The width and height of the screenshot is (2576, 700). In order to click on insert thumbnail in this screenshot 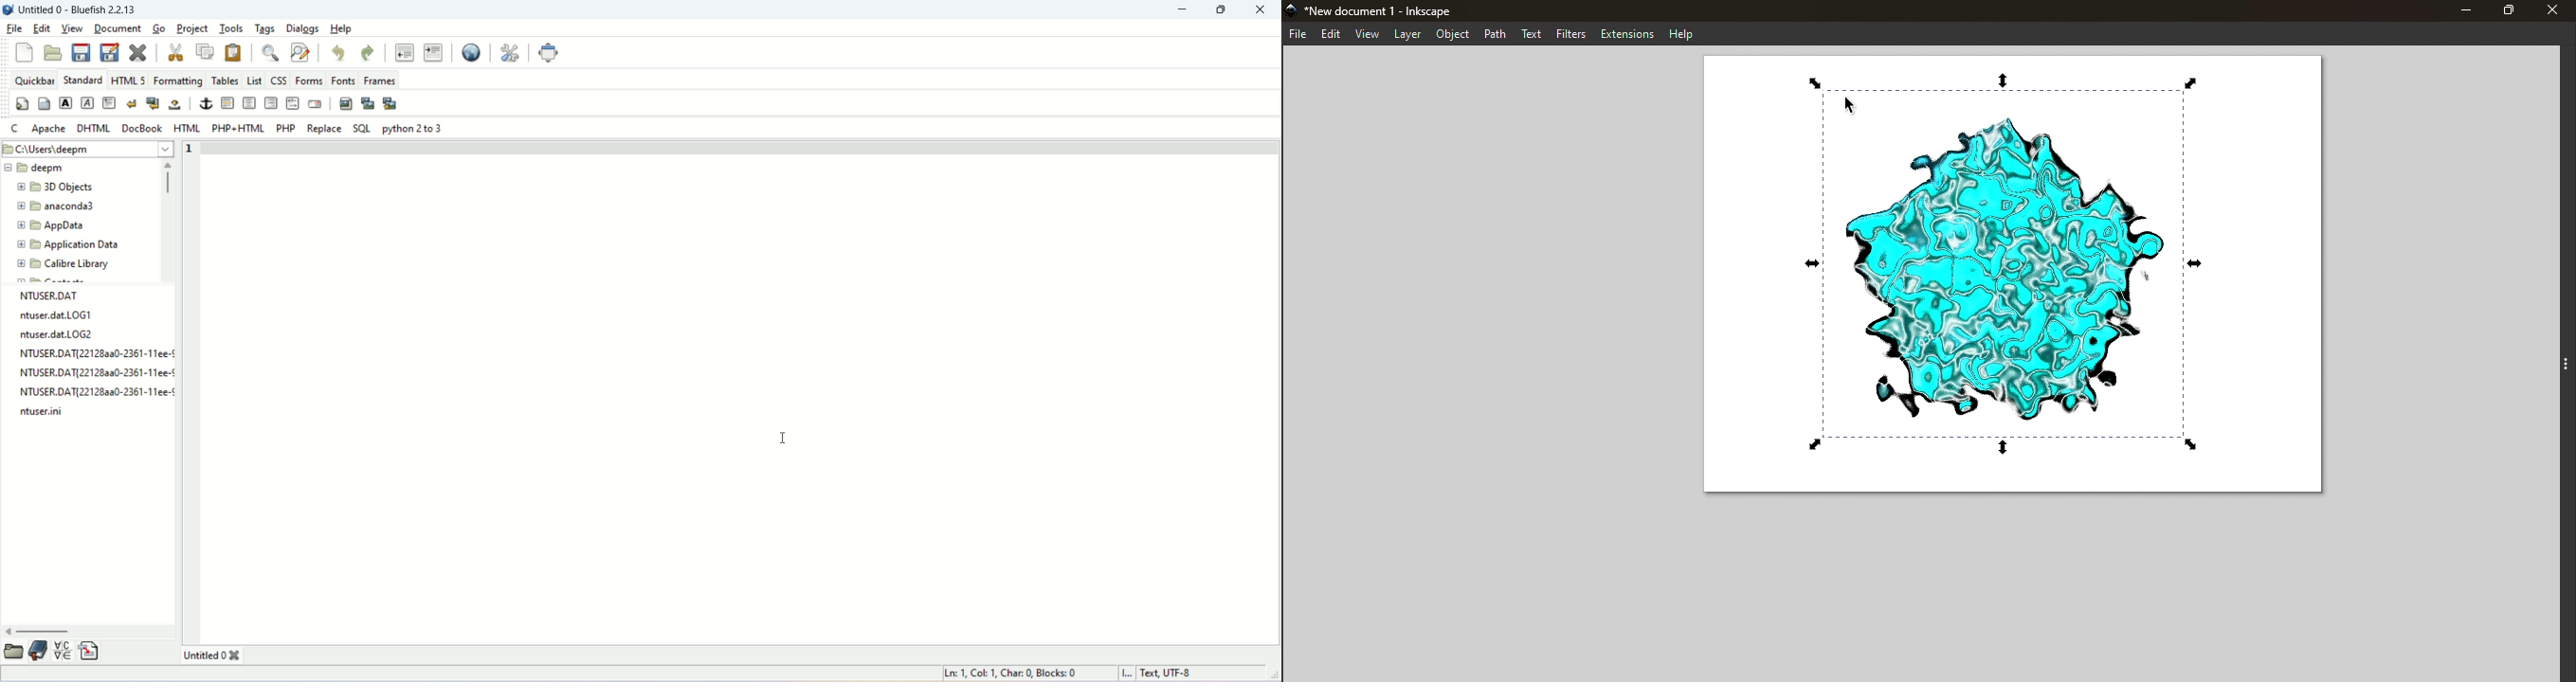, I will do `click(366, 103)`.